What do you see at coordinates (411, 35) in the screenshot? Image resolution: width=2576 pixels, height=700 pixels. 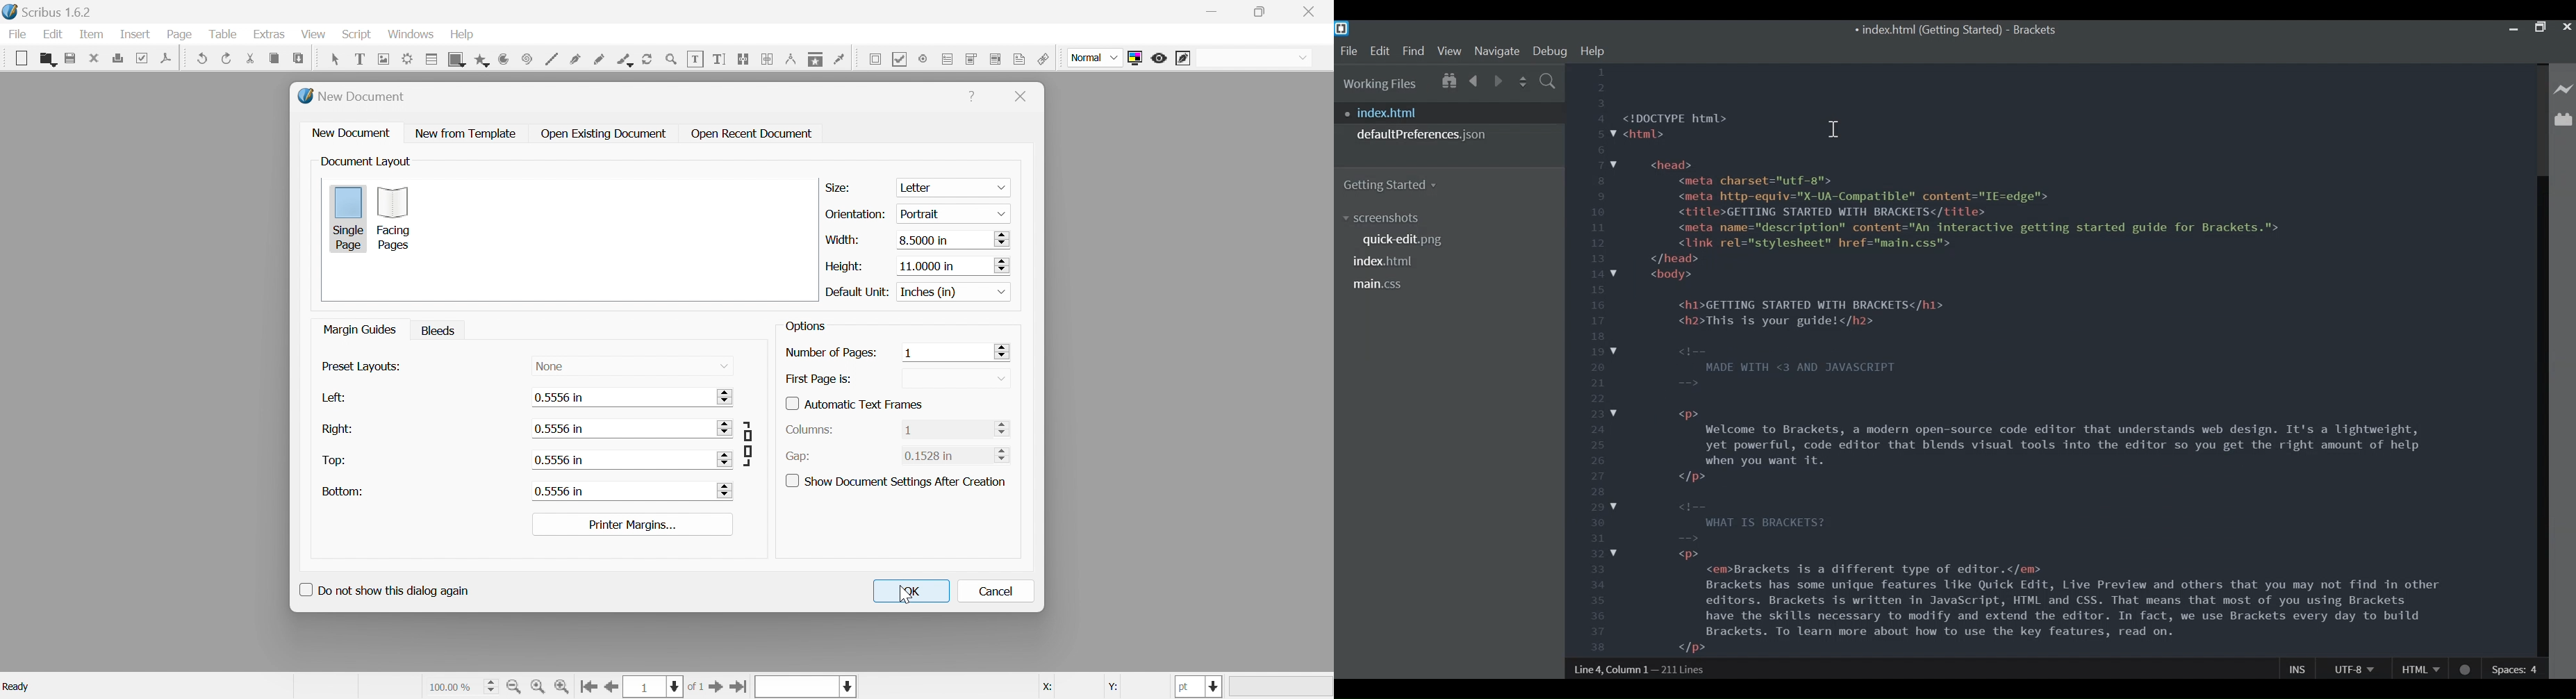 I see `windows` at bounding box center [411, 35].